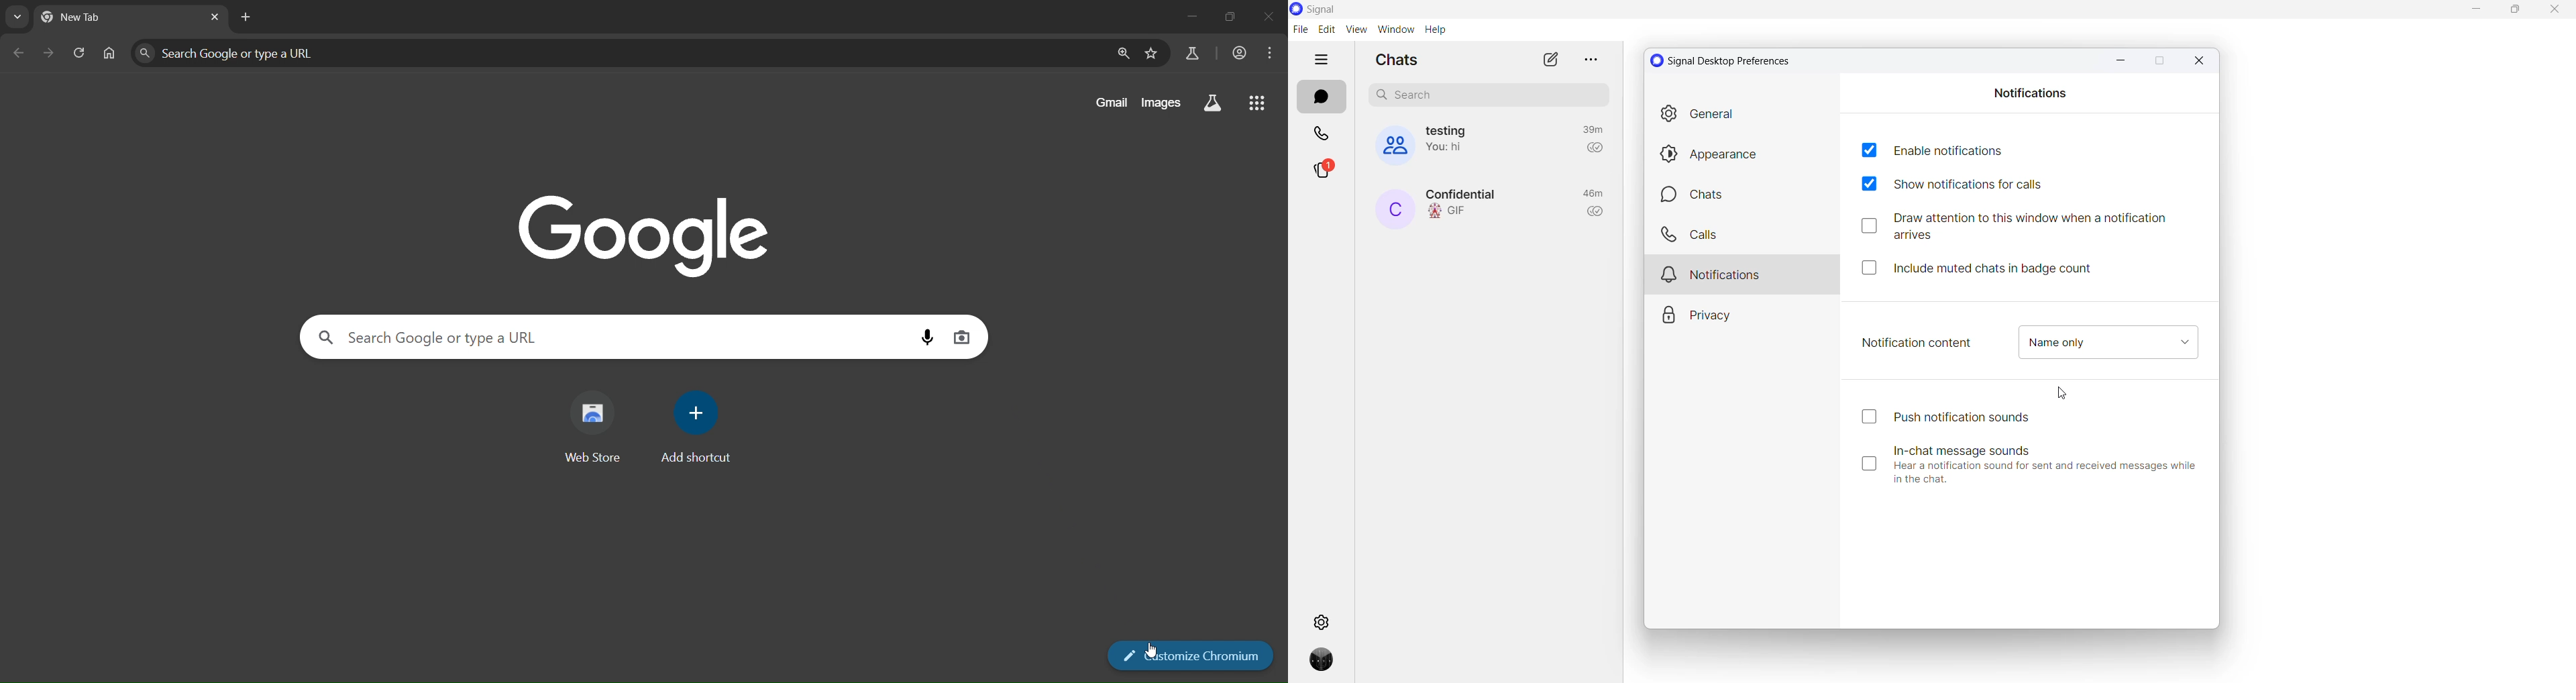 The width and height of the screenshot is (2576, 700). Describe the element at coordinates (1317, 664) in the screenshot. I see `Profile` at that location.